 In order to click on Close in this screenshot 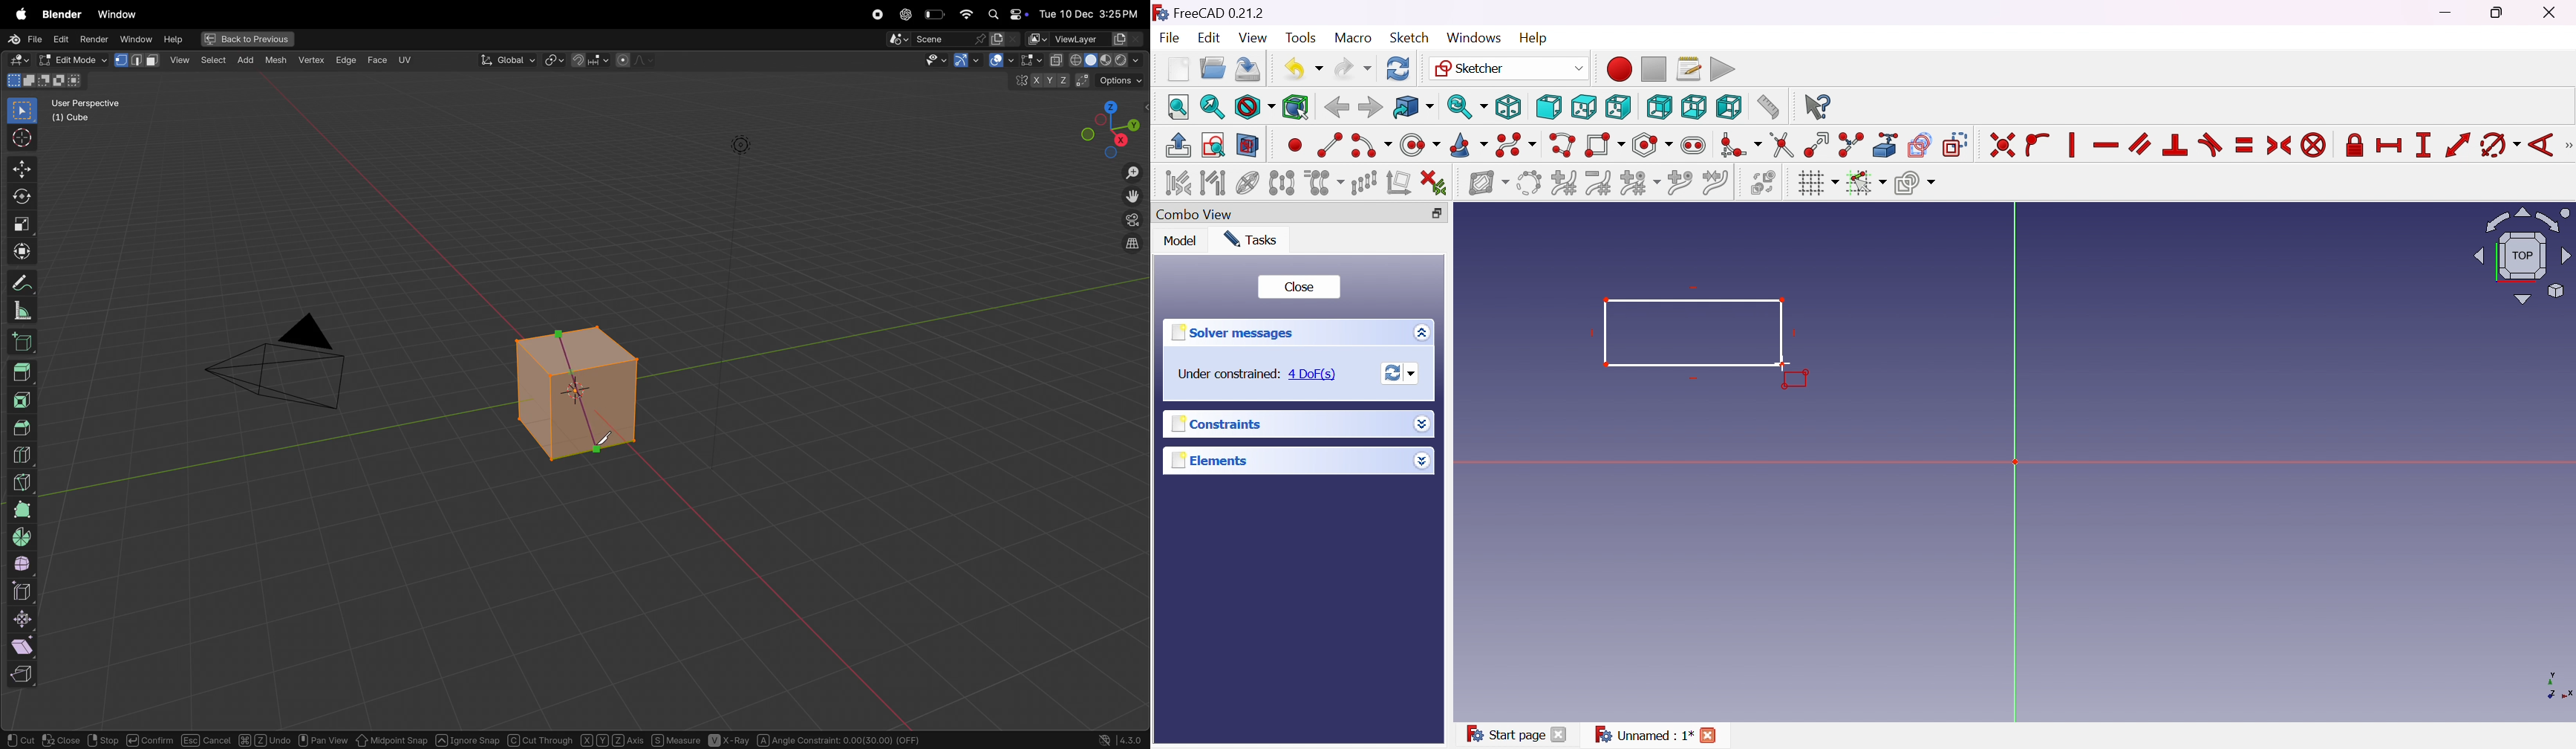, I will do `click(1561, 736)`.